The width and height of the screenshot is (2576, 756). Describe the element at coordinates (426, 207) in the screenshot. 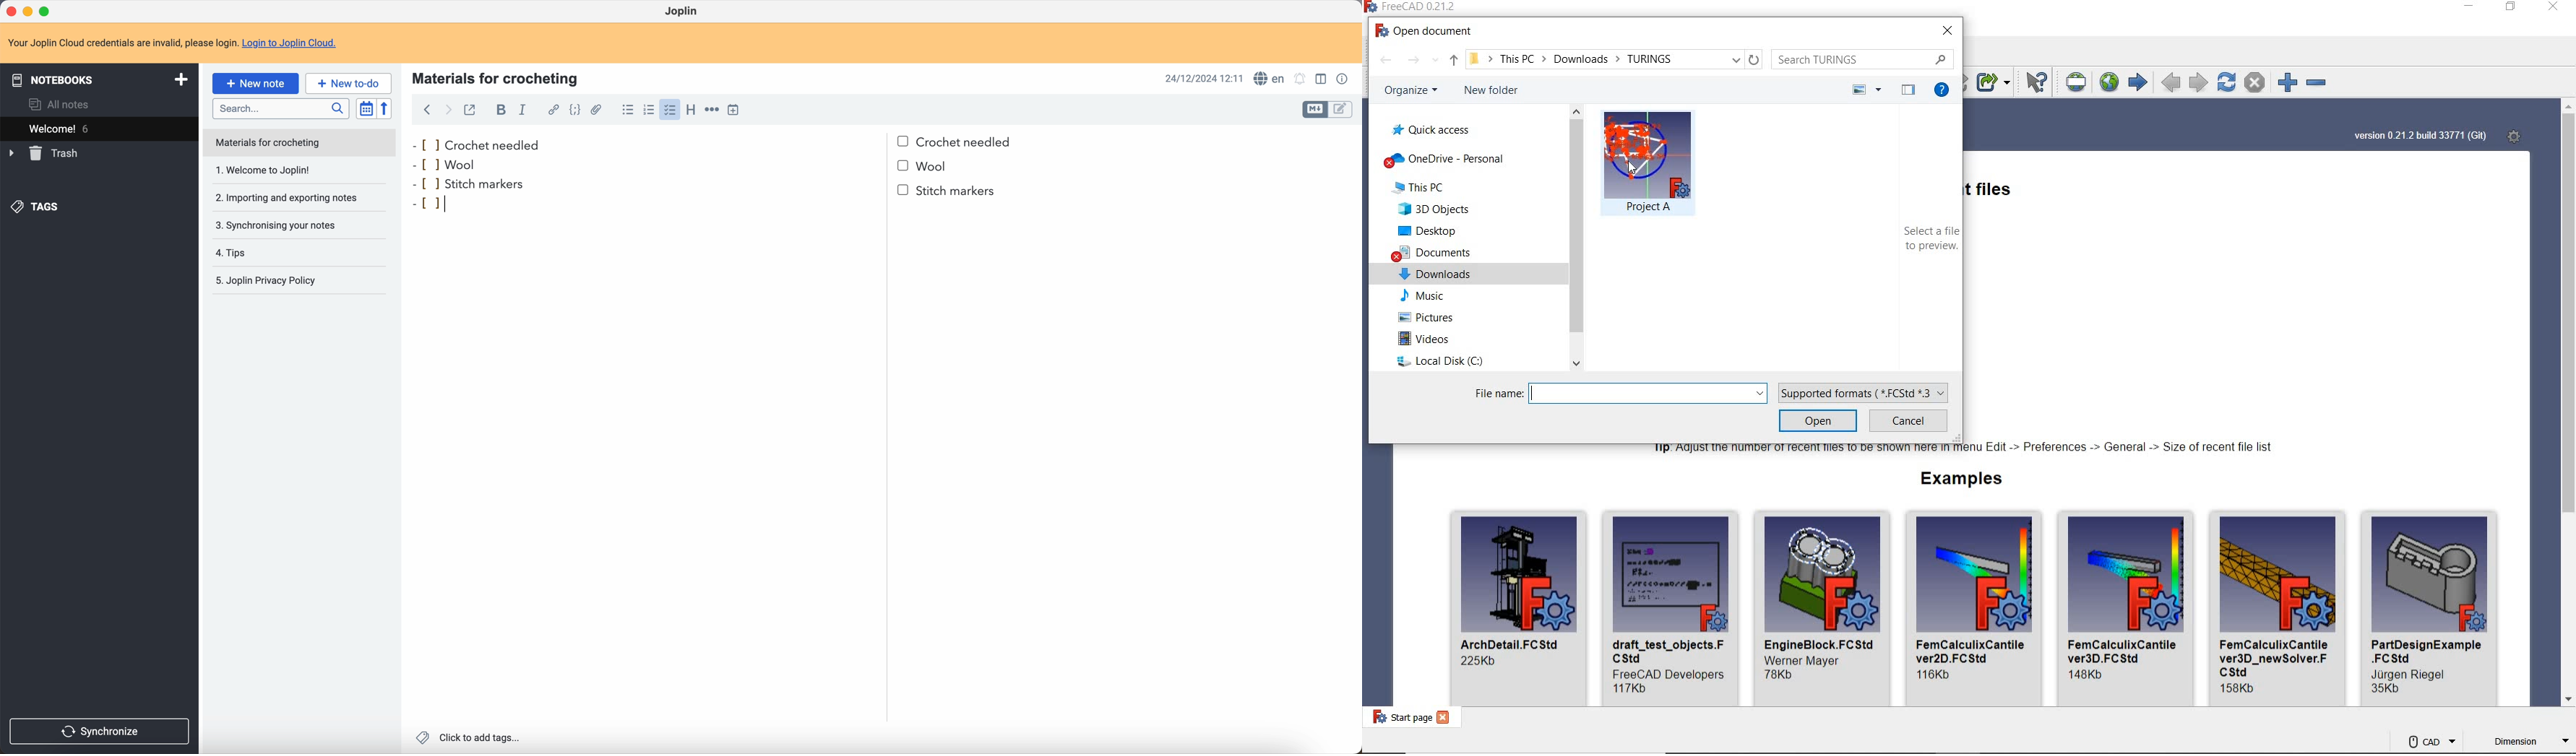

I see `bullet point` at that location.